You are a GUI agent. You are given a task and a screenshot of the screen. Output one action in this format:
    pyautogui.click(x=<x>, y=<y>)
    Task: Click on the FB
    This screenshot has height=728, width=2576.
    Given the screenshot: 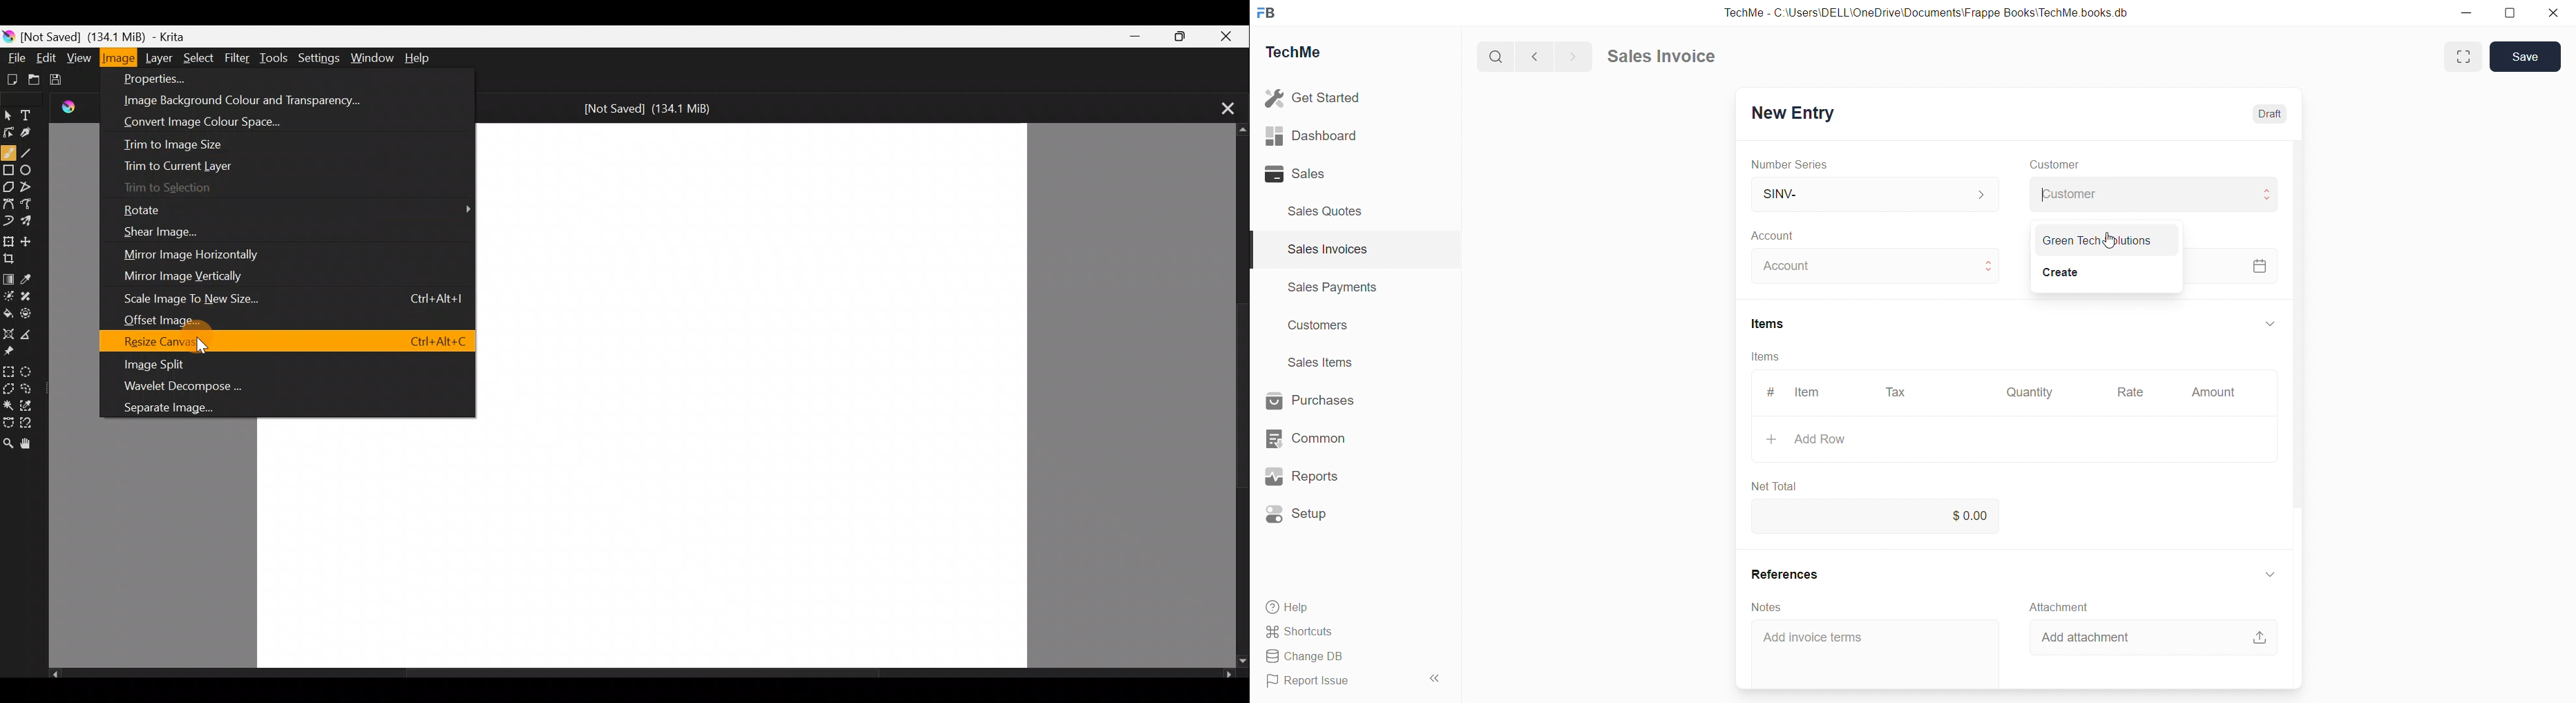 What is the action you would take?
    pyautogui.click(x=1266, y=14)
    